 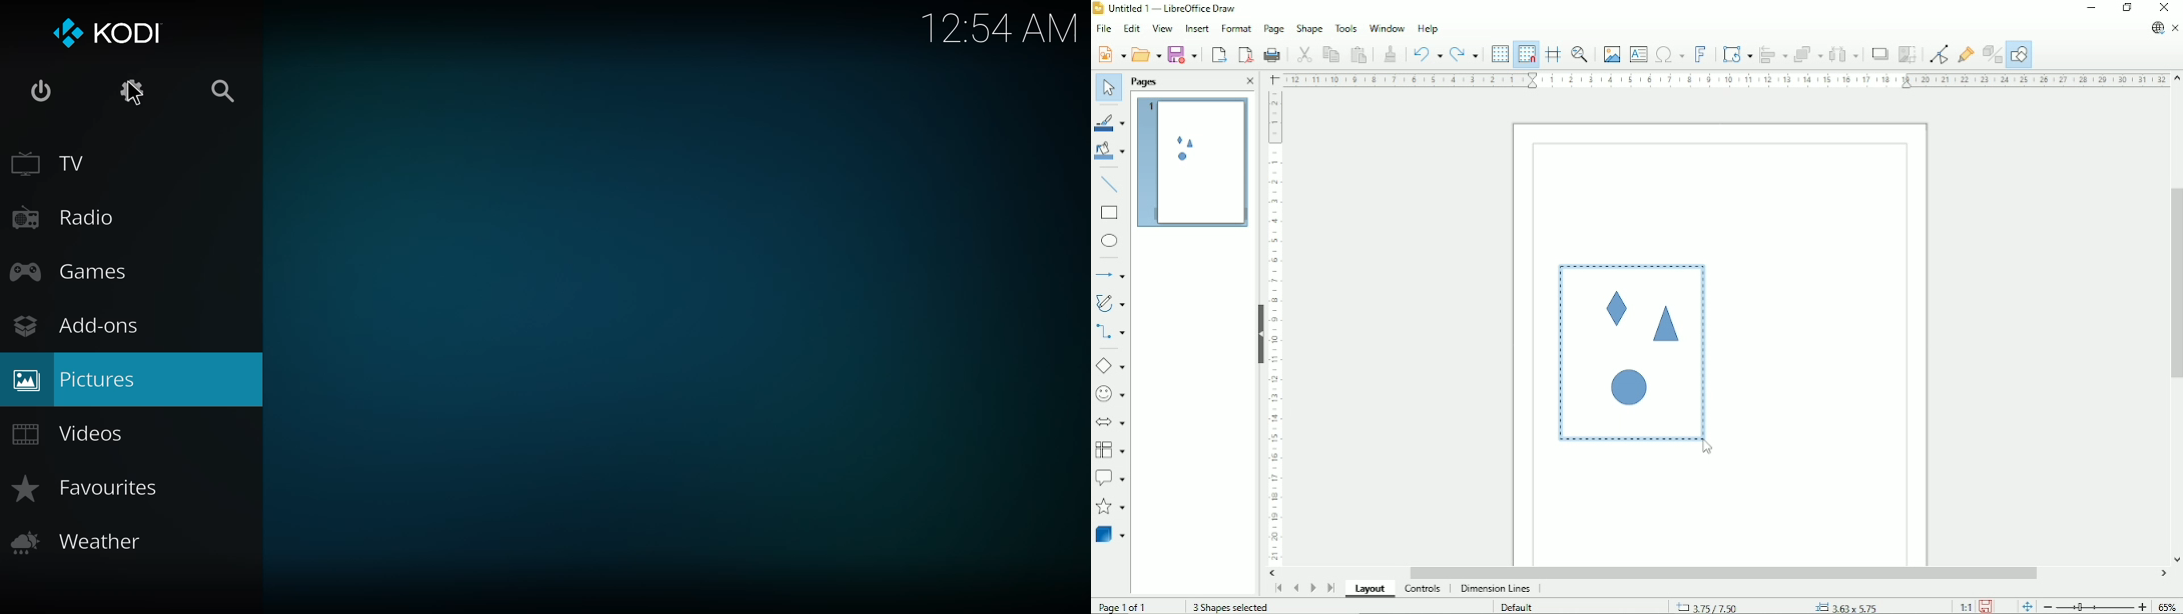 What do you see at coordinates (1309, 29) in the screenshot?
I see `Shape` at bounding box center [1309, 29].